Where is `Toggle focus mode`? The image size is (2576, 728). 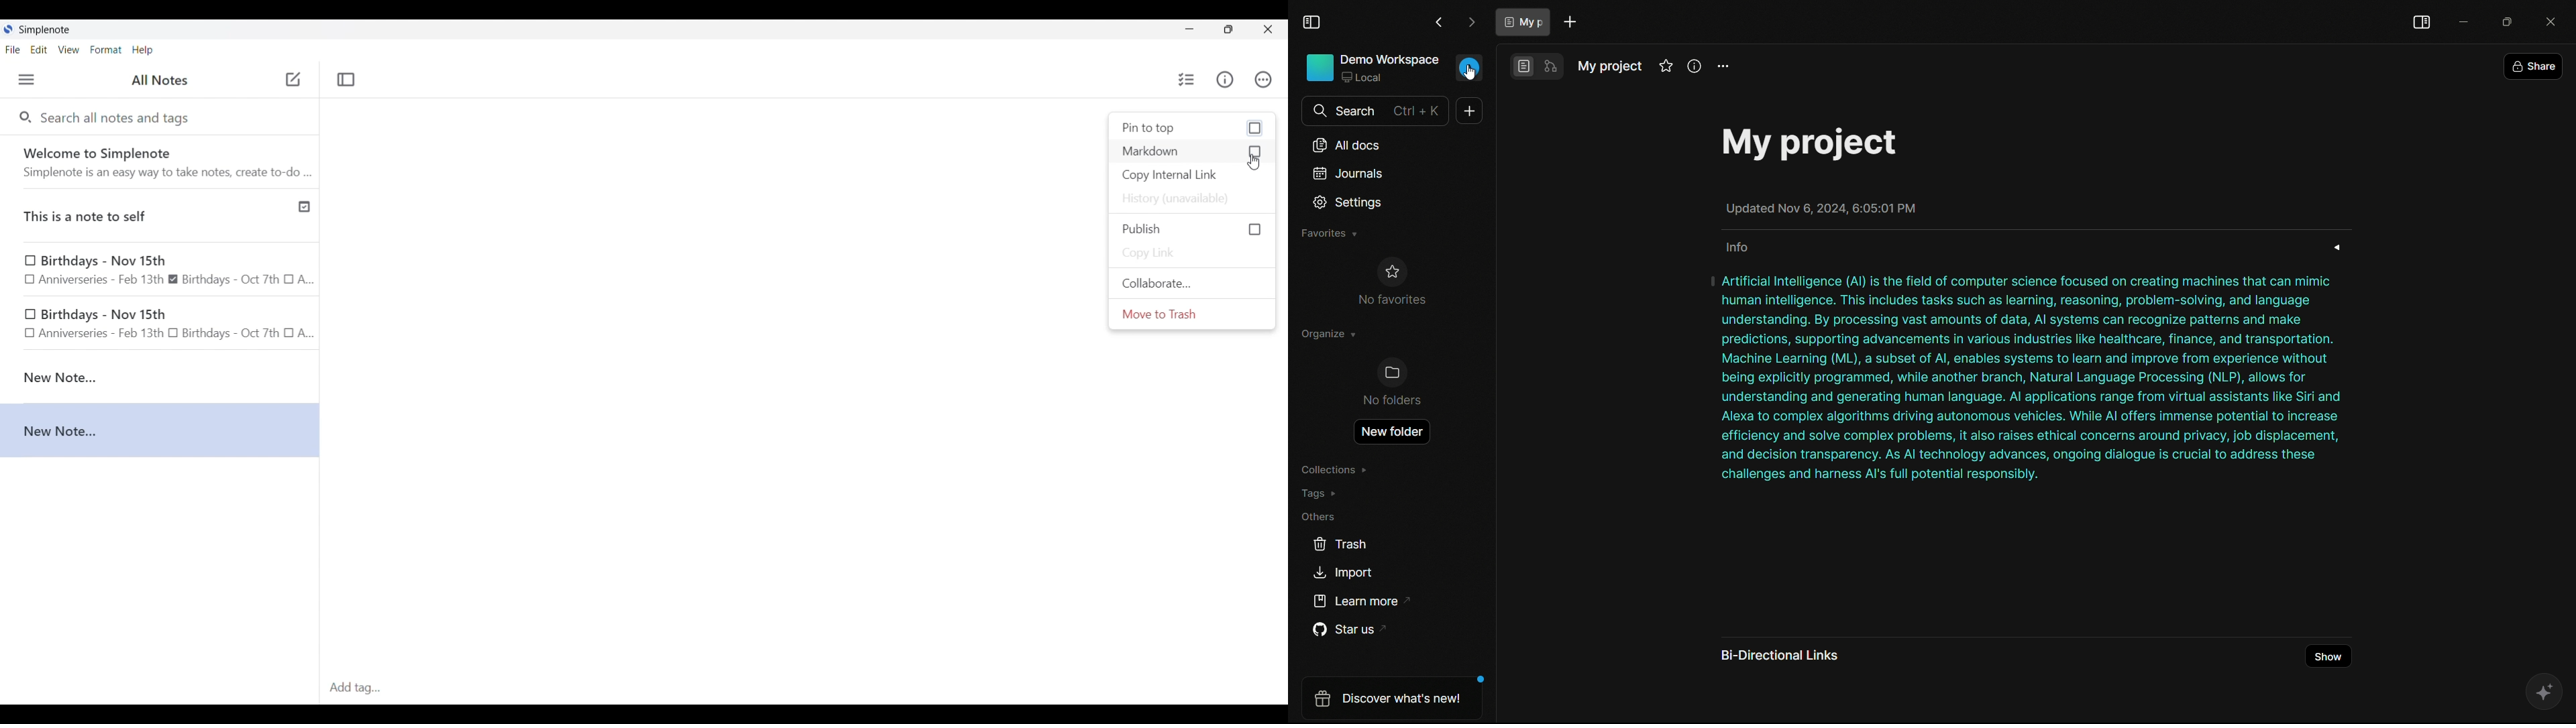
Toggle focus mode is located at coordinates (345, 80).